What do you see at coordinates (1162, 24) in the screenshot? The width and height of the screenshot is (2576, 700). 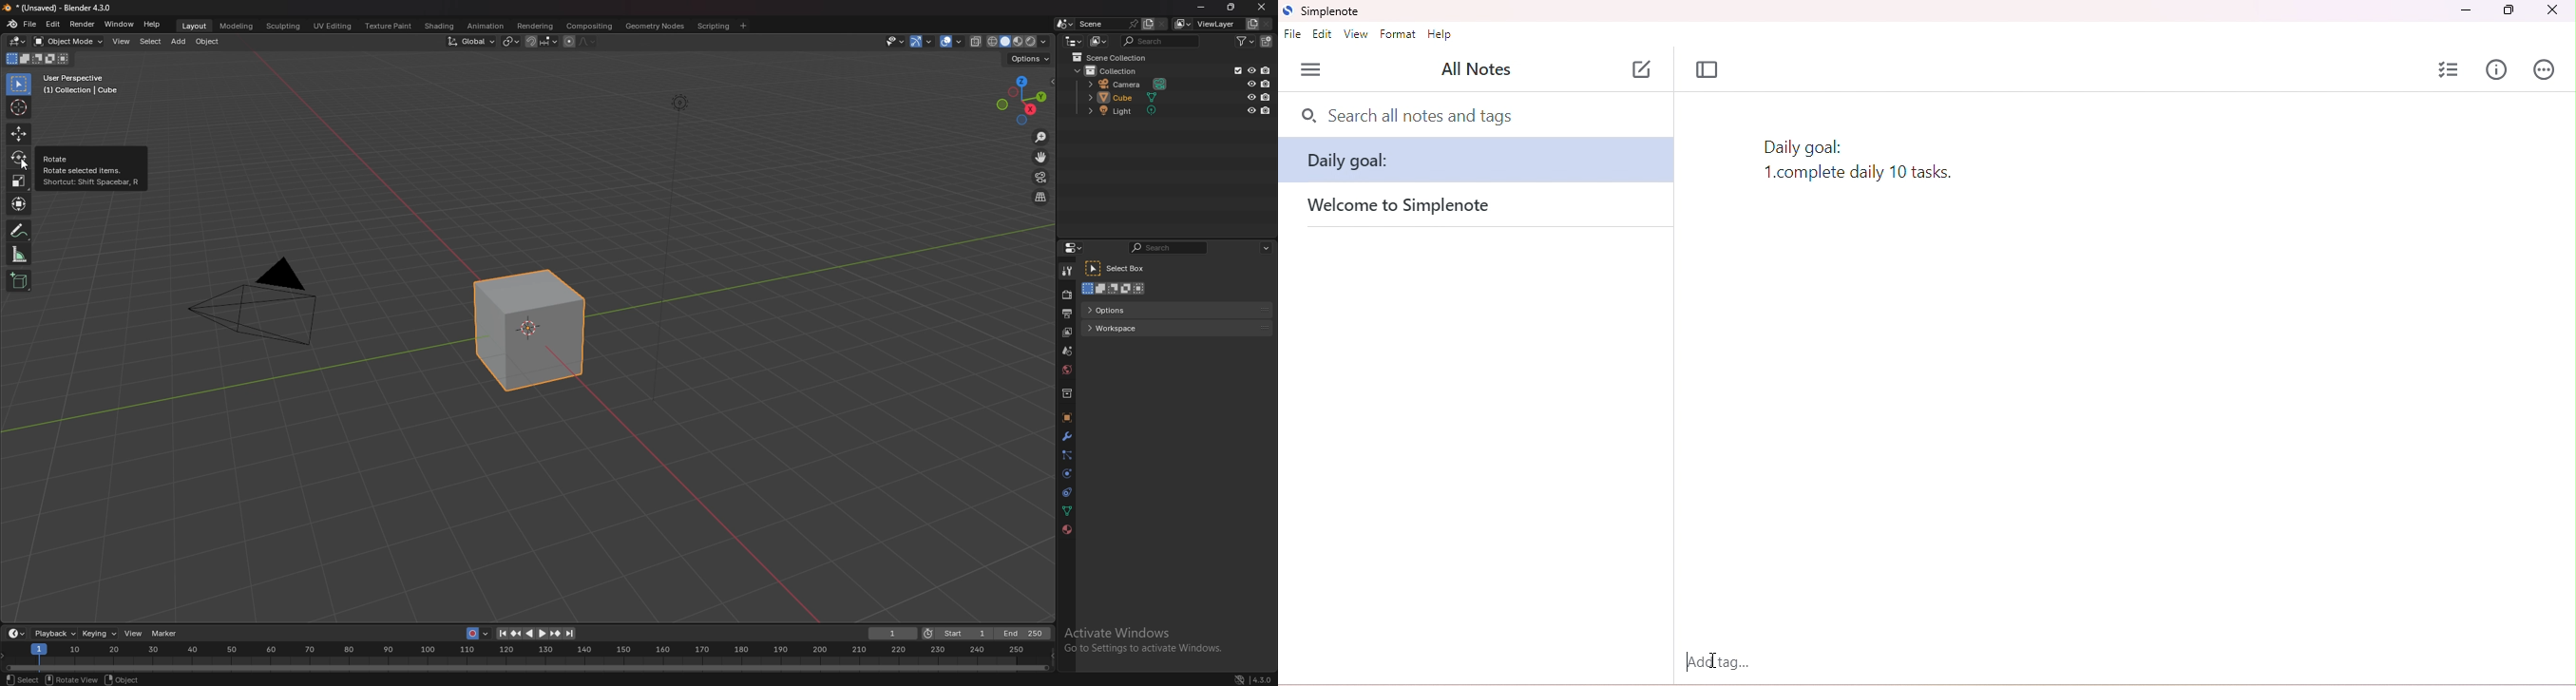 I see `delete scene` at bounding box center [1162, 24].